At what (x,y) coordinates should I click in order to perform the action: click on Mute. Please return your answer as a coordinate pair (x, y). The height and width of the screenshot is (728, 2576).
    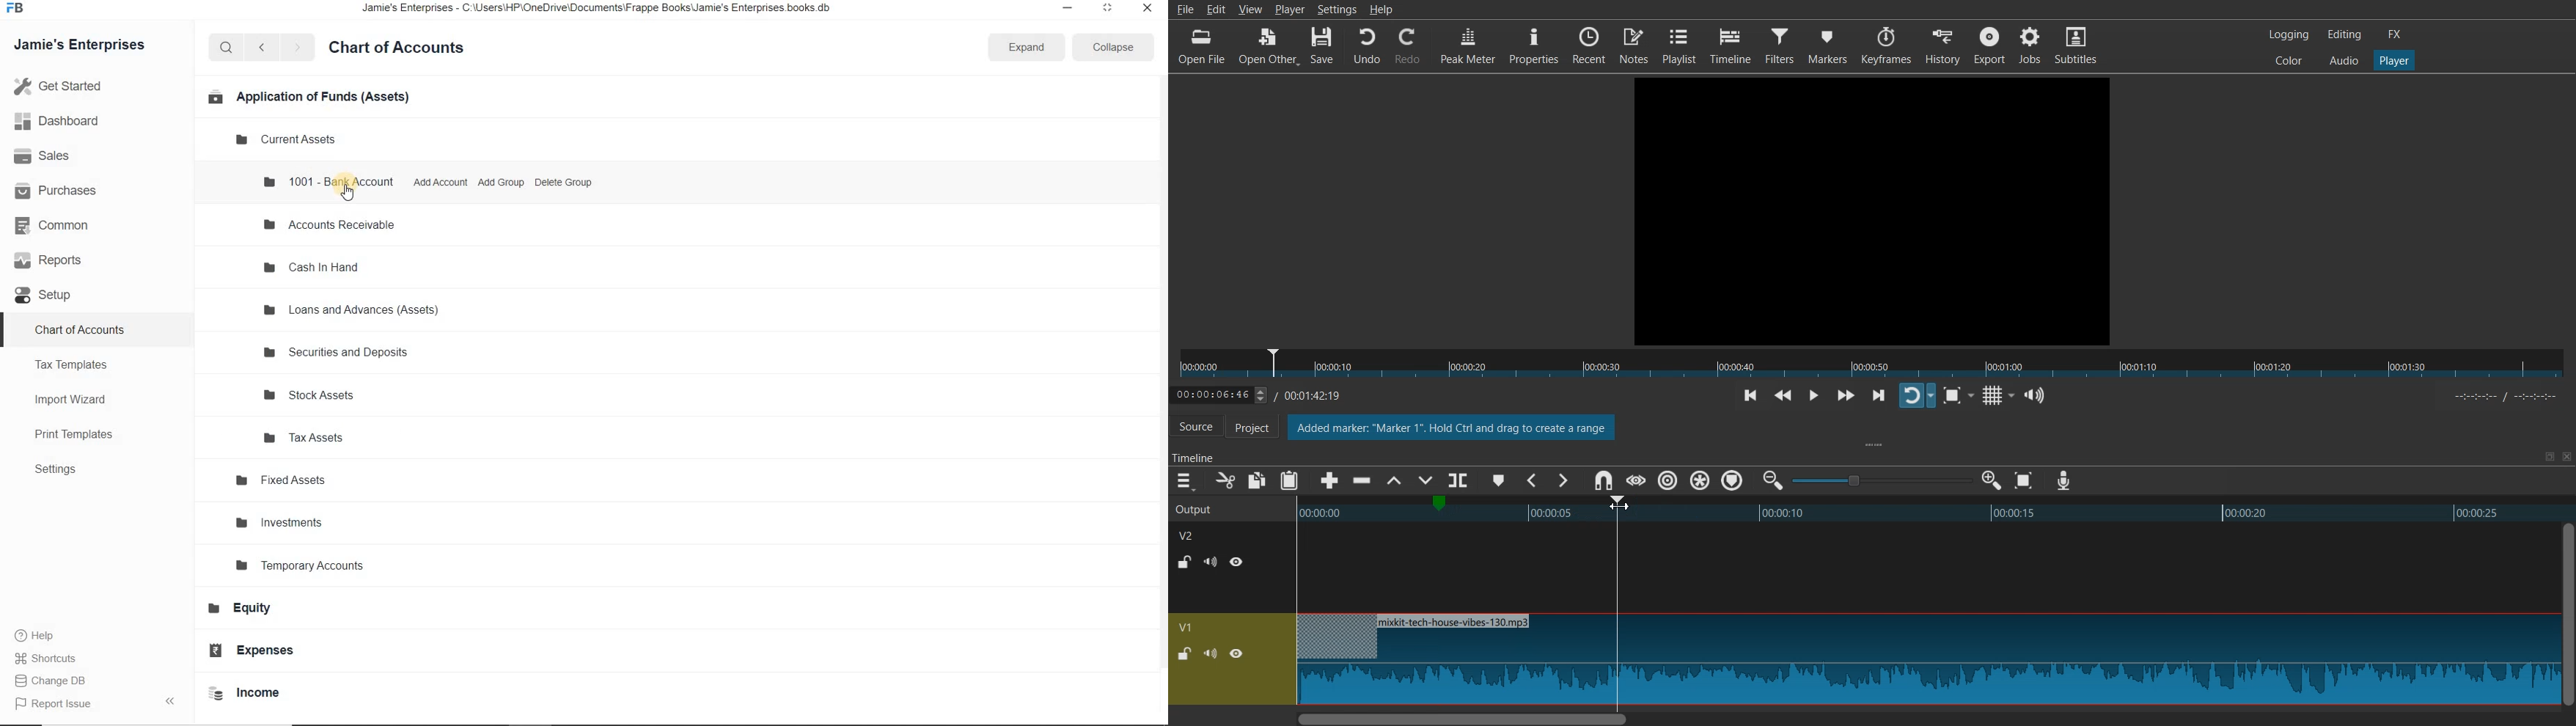
    Looking at the image, I should click on (1211, 562).